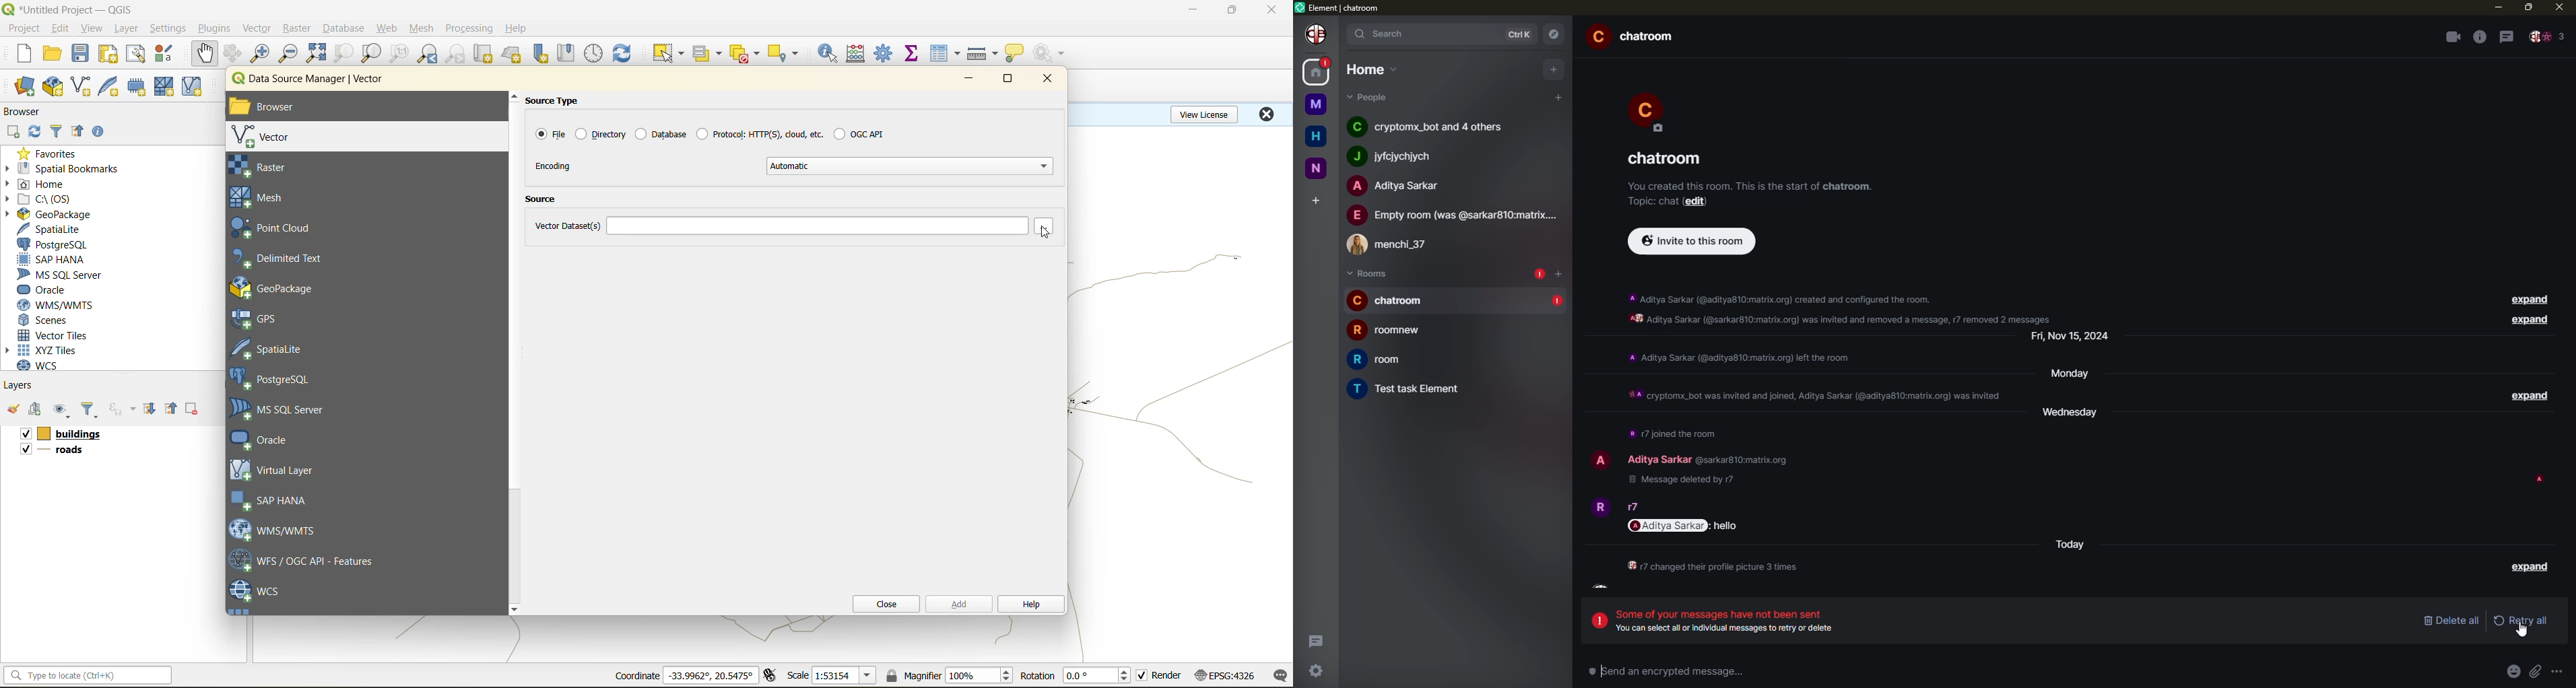 Image resolution: width=2576 pixels, height=700 pixels. I want to click on zoom selection, so click(342, 55).